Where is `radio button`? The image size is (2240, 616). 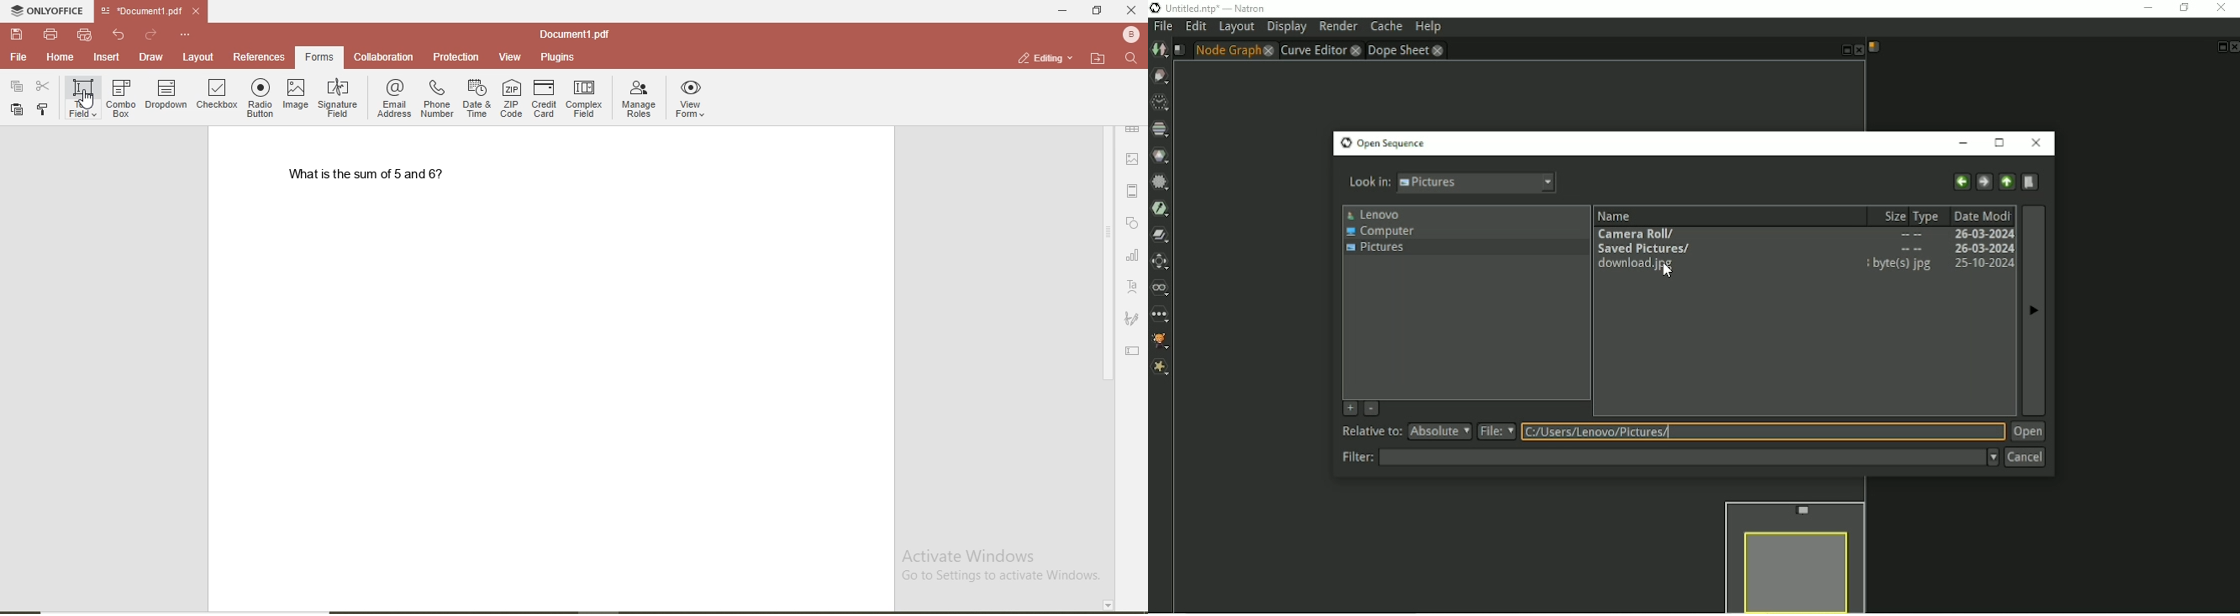
radio button is located at coordinates (260, 97).